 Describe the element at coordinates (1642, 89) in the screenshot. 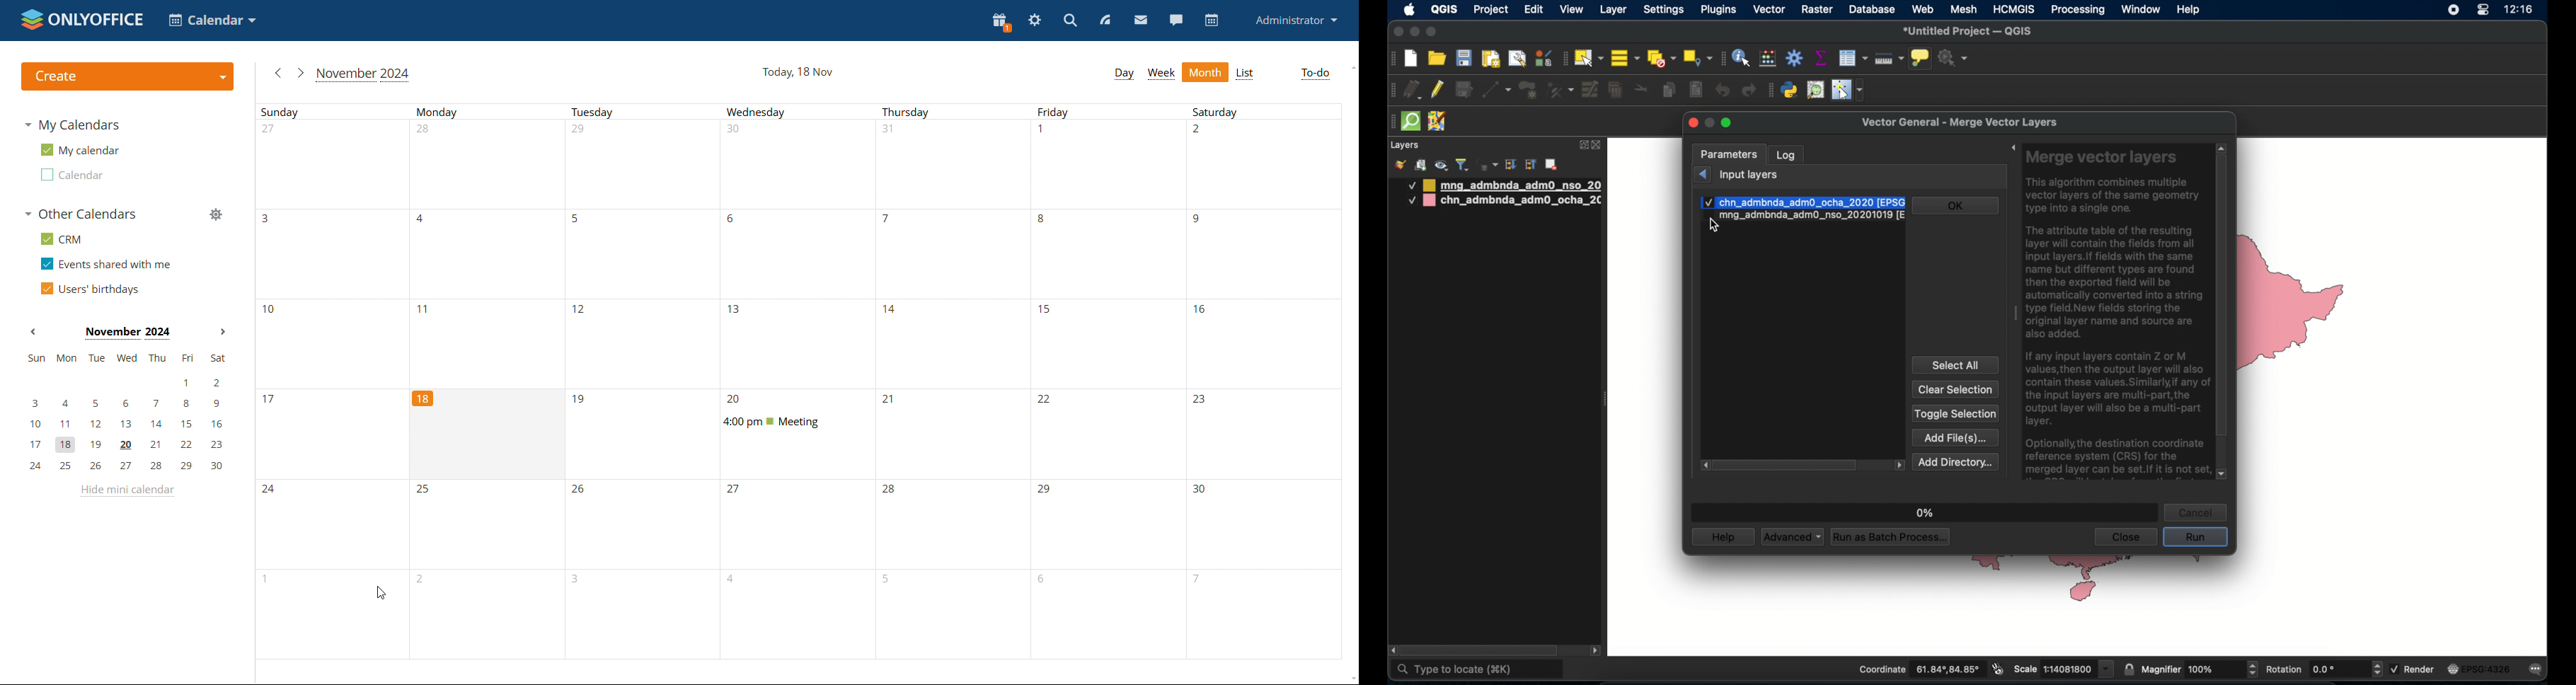

I see `cut features` at that location.